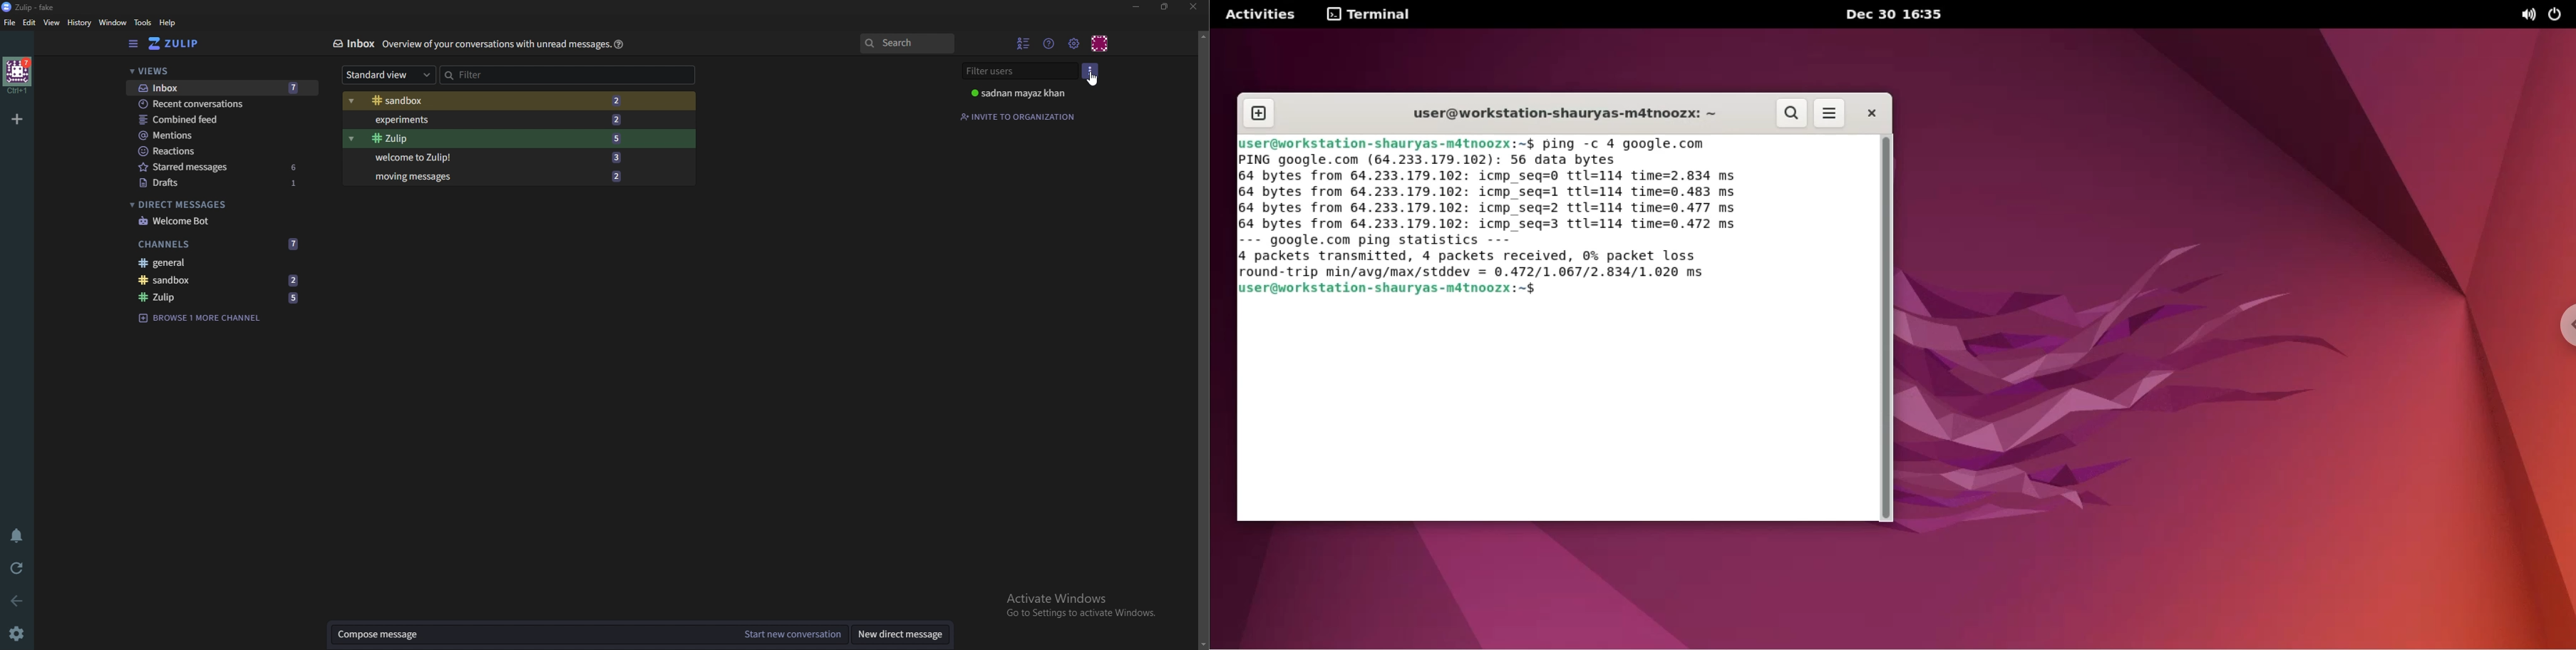 Image resolution: width=2576 pixels, height=672 pixels. What do you see at coordinates (79, 23) in the screenshot?
I see `History` at bounding box center [79, 23].